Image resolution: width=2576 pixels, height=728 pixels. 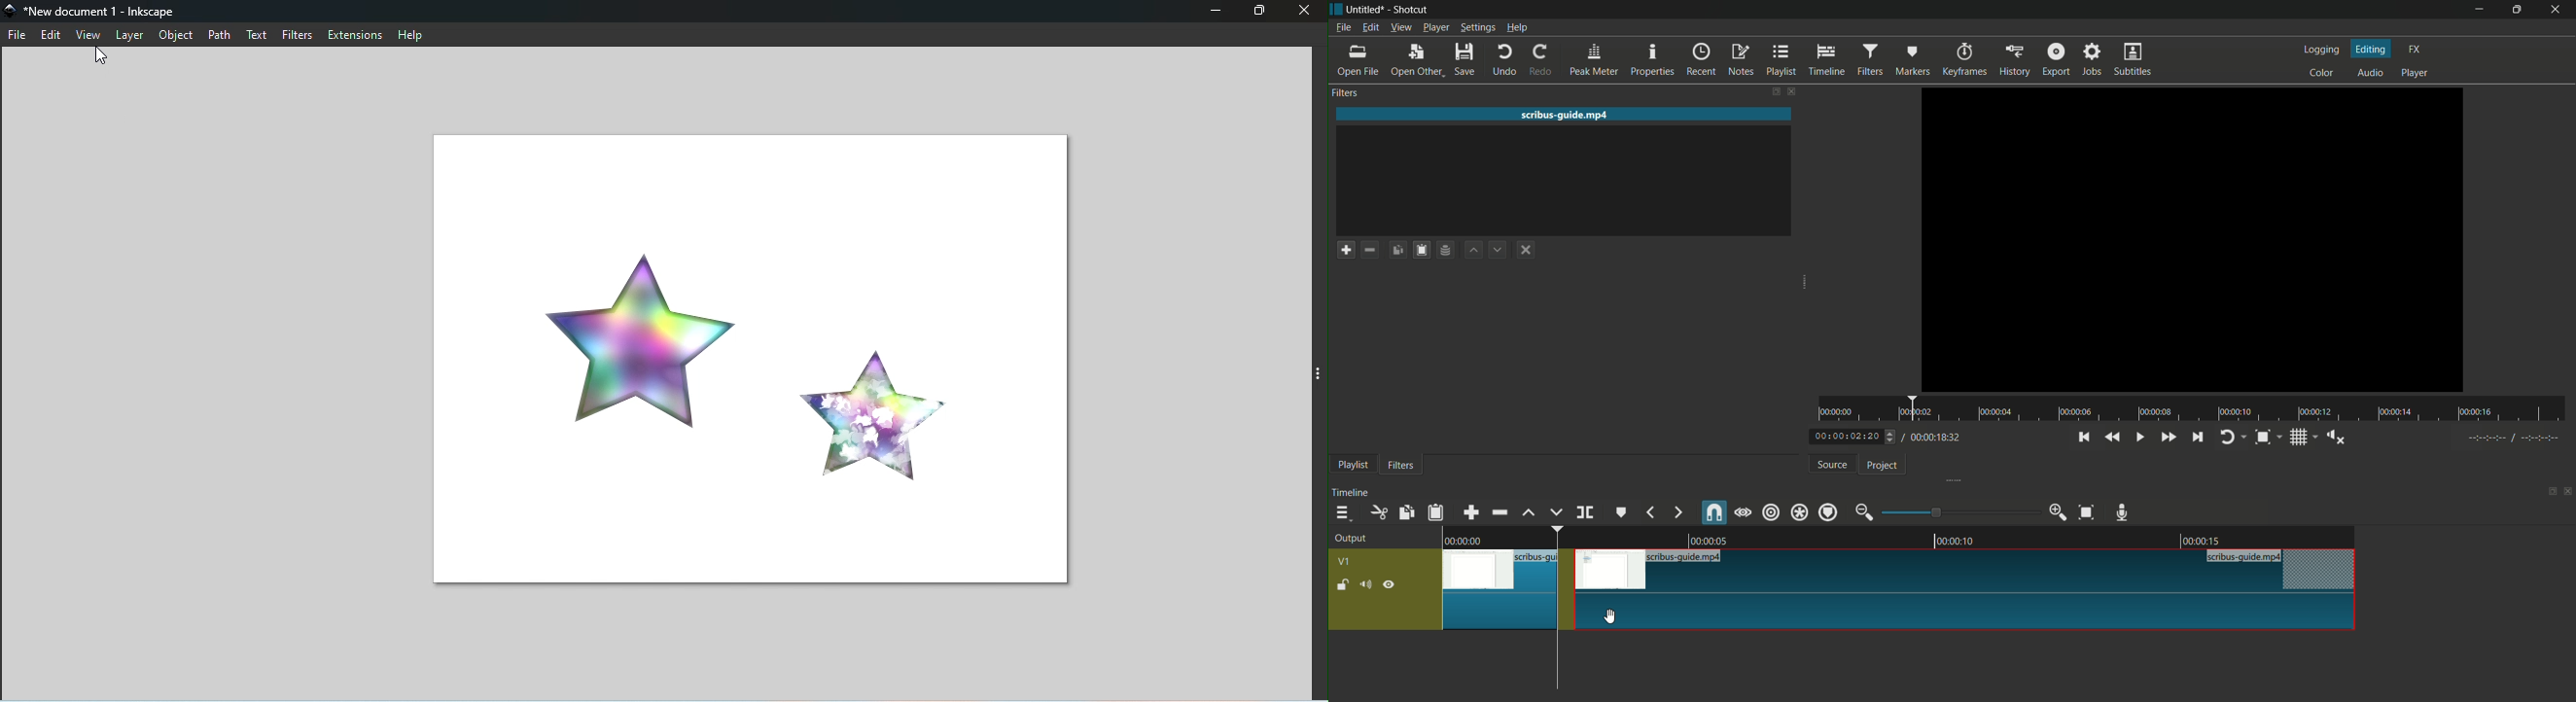 I want to click on notes, so click(x=1742, y=60).